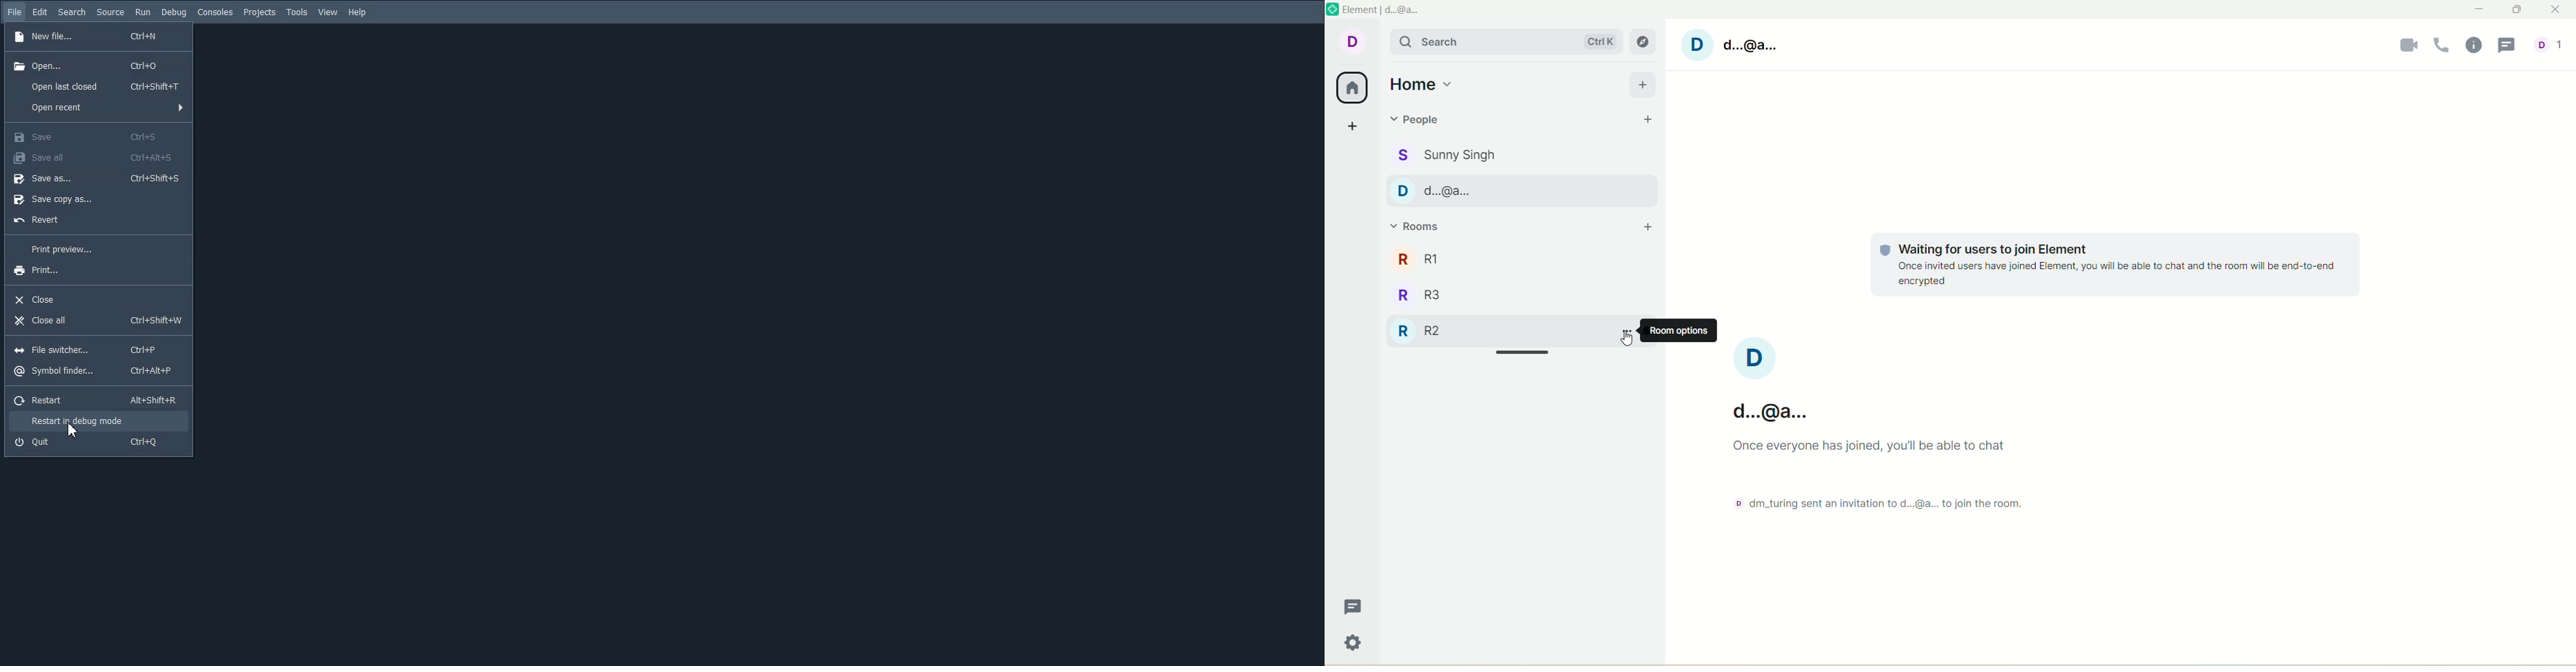  What do you see at coordinates (1737, 47) in the screenshot?
I see `account` at bounding box center [1737, 47].